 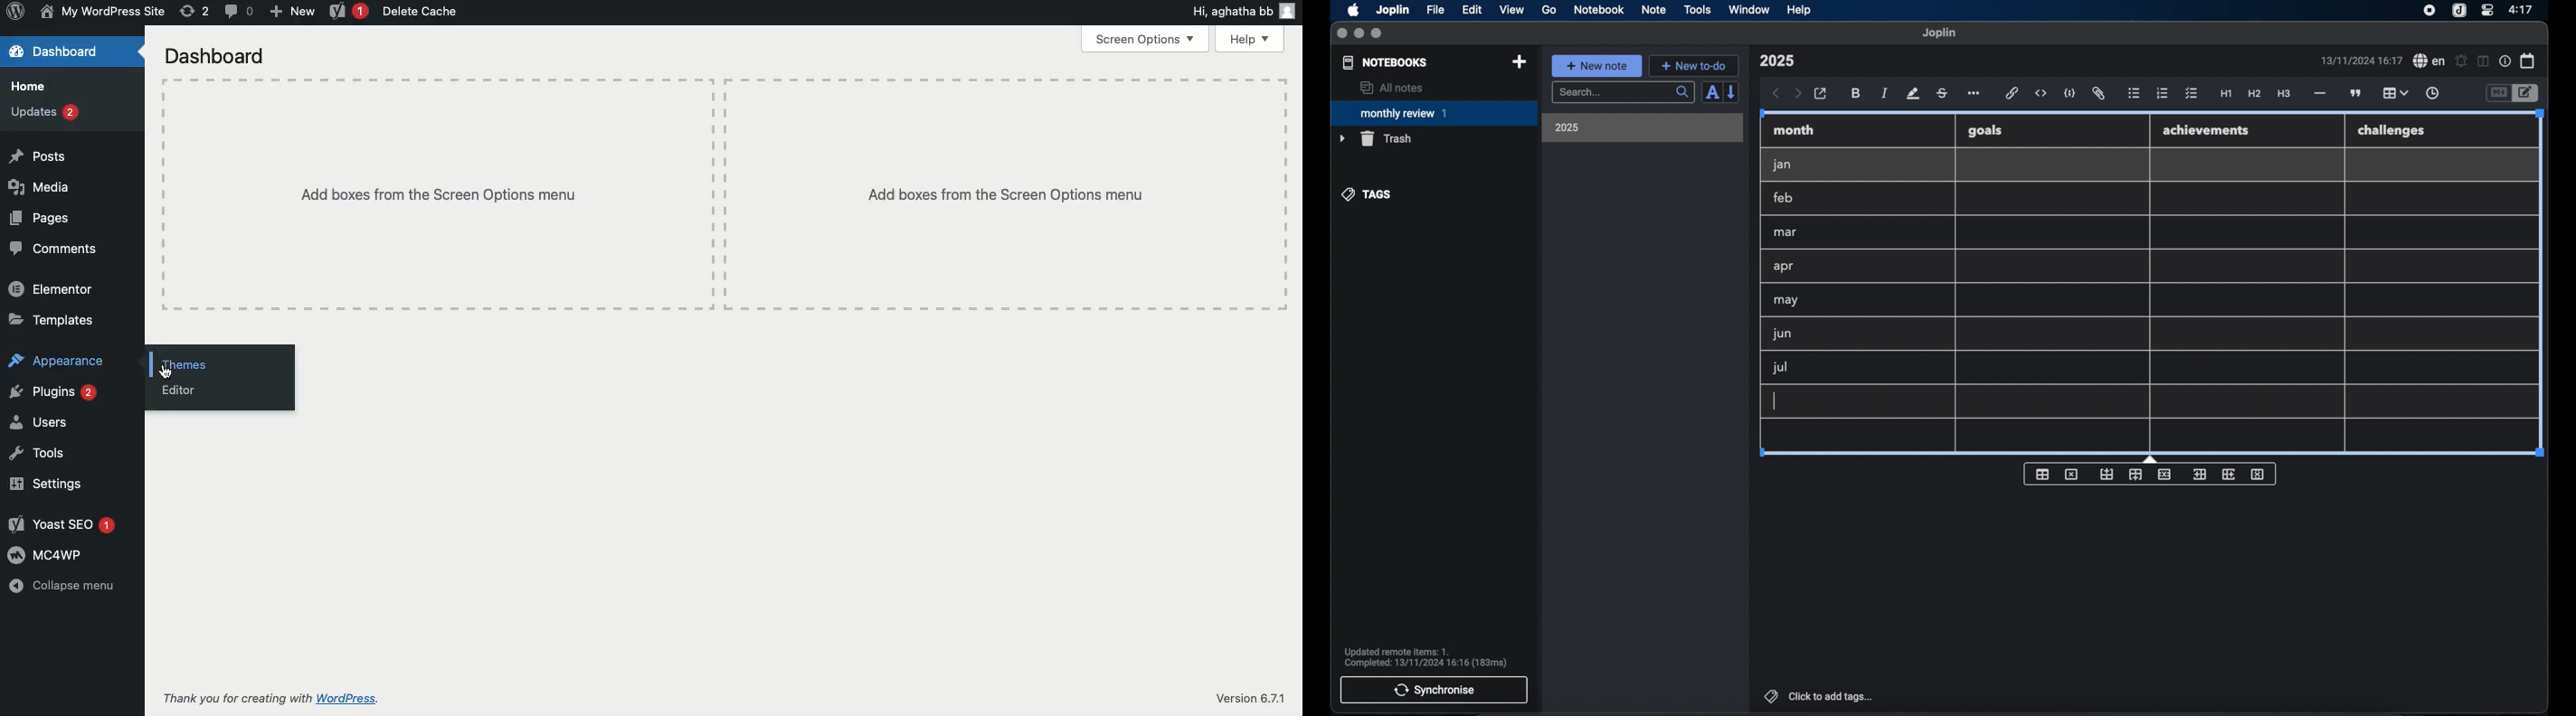 What do you see at coordinates (2528, 93) in the screenshot?
I see `toggle editor` at bounding box center [2528, 93].